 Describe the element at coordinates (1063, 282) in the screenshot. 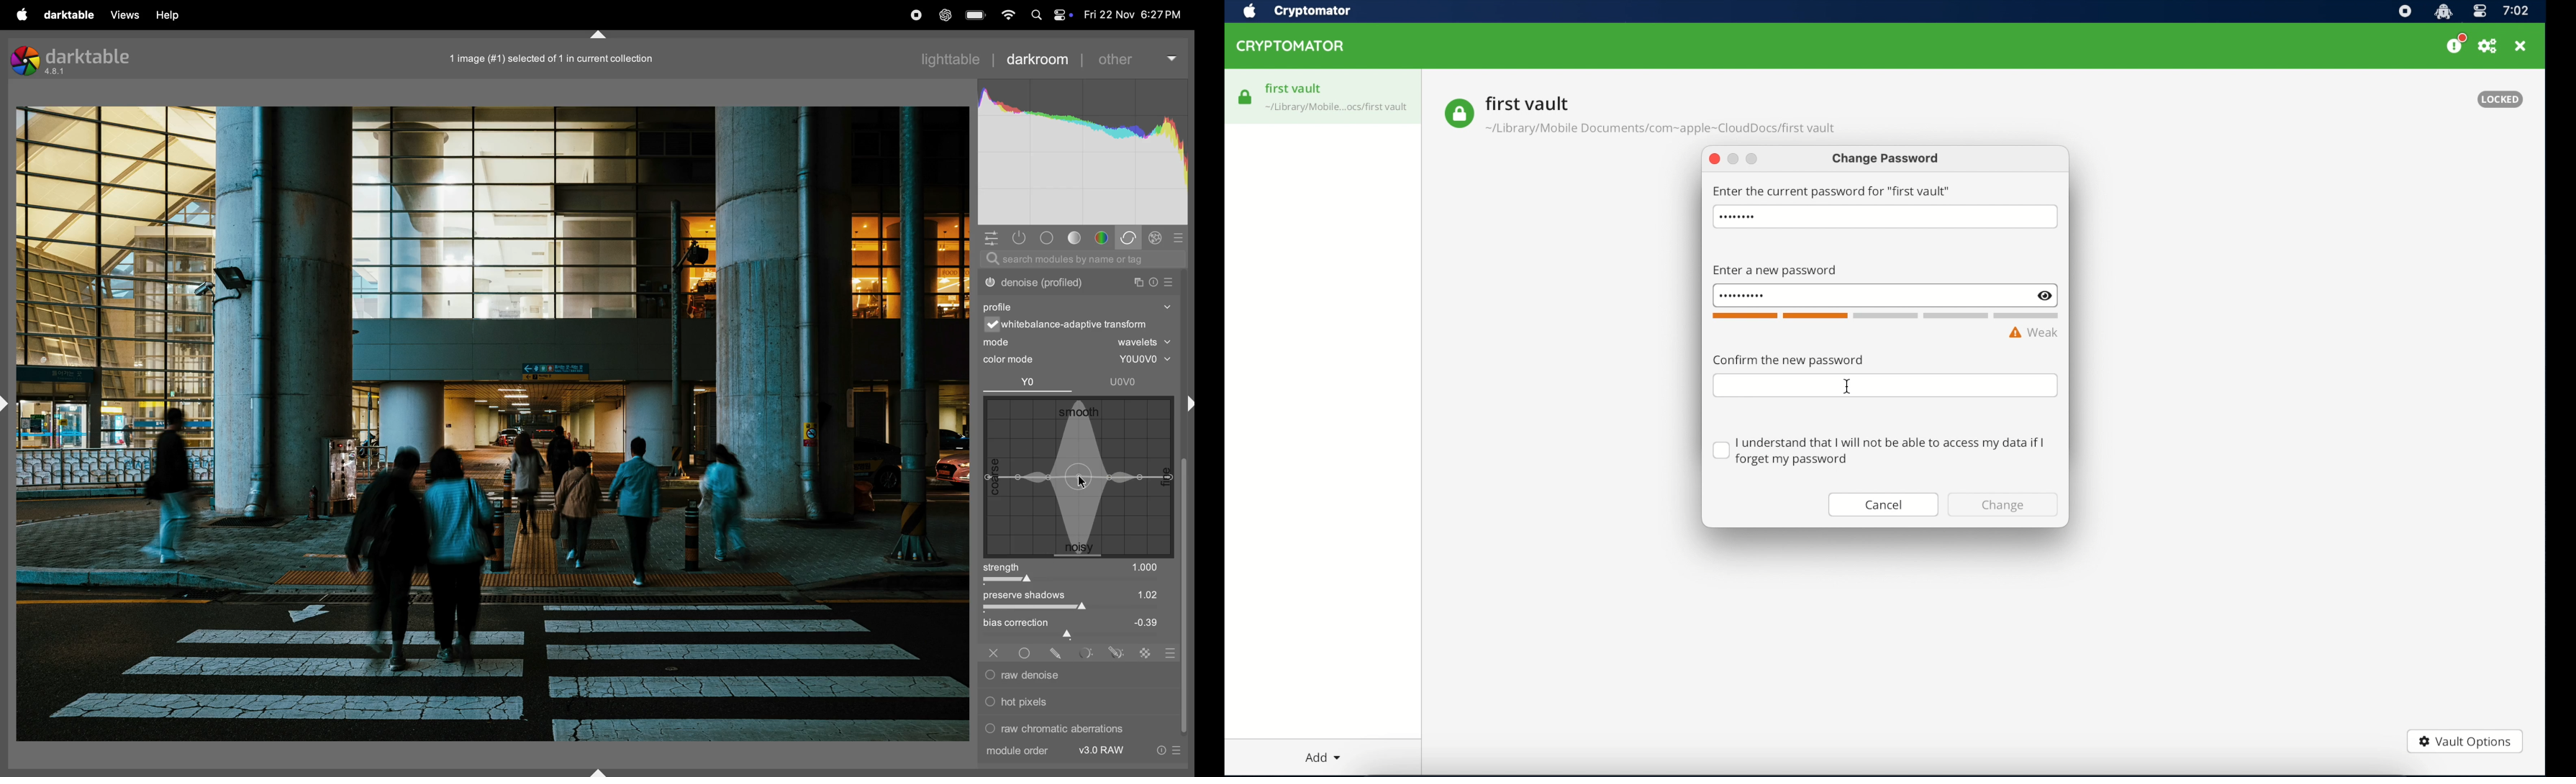

I see `denoise` at that location.